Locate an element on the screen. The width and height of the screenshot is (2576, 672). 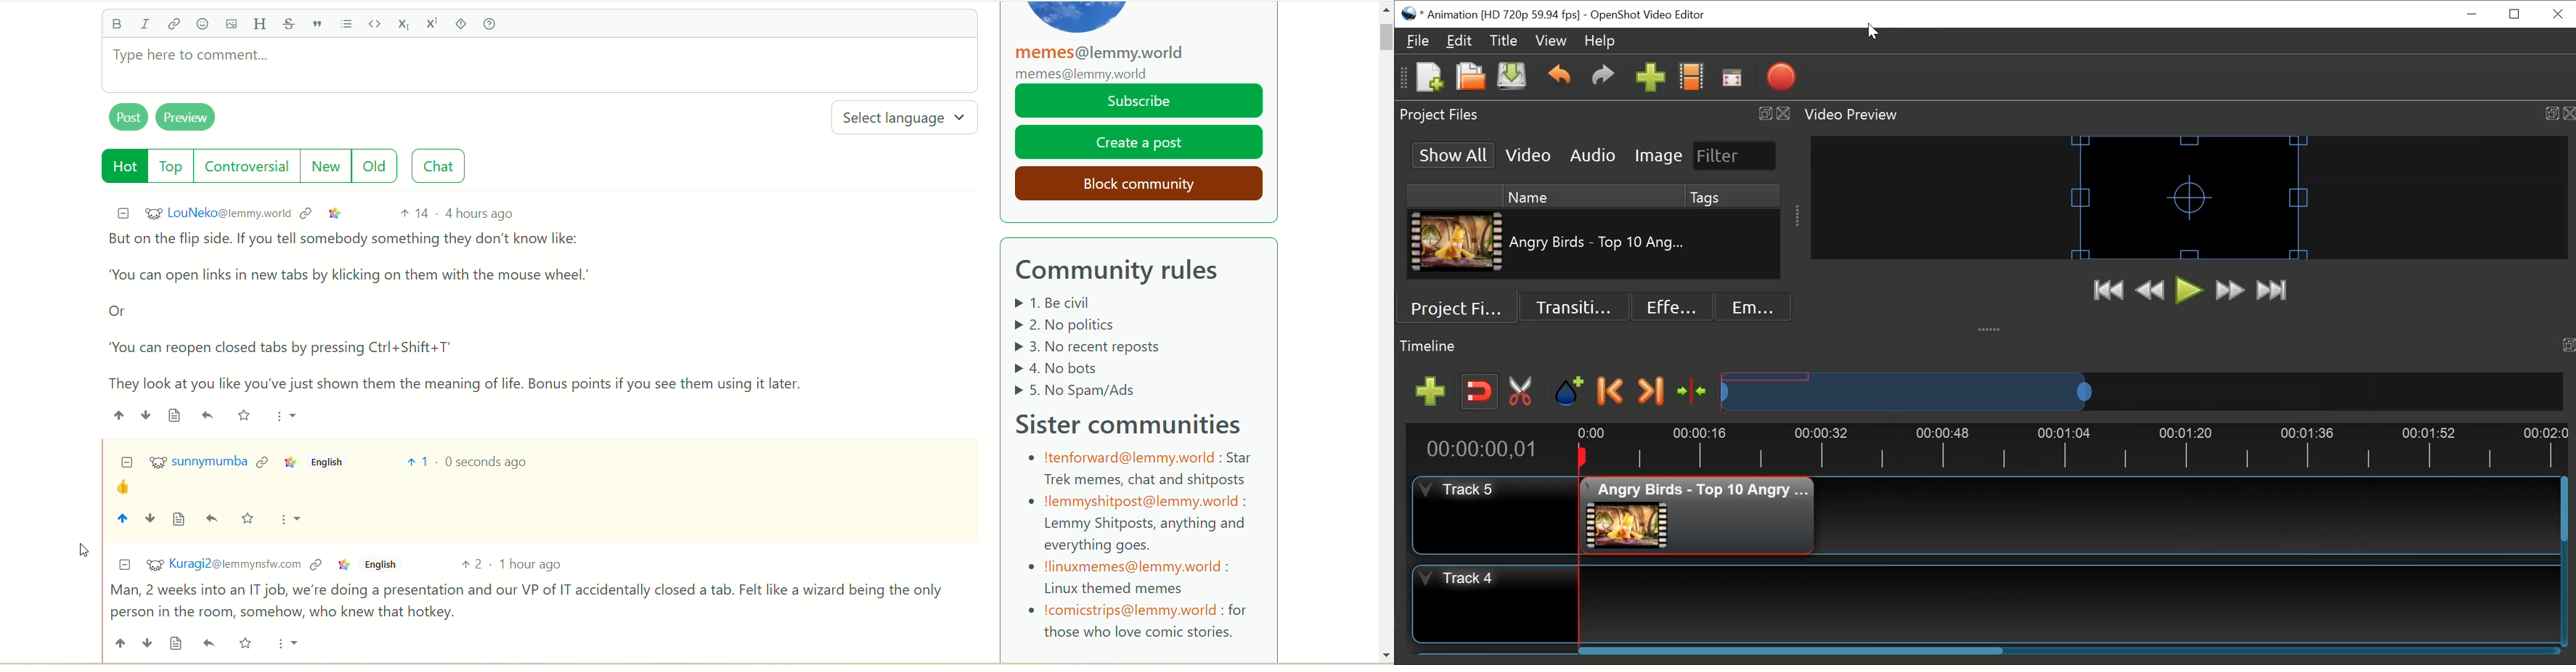
4 hours ago (post date) is located at coordinates (481, 213).